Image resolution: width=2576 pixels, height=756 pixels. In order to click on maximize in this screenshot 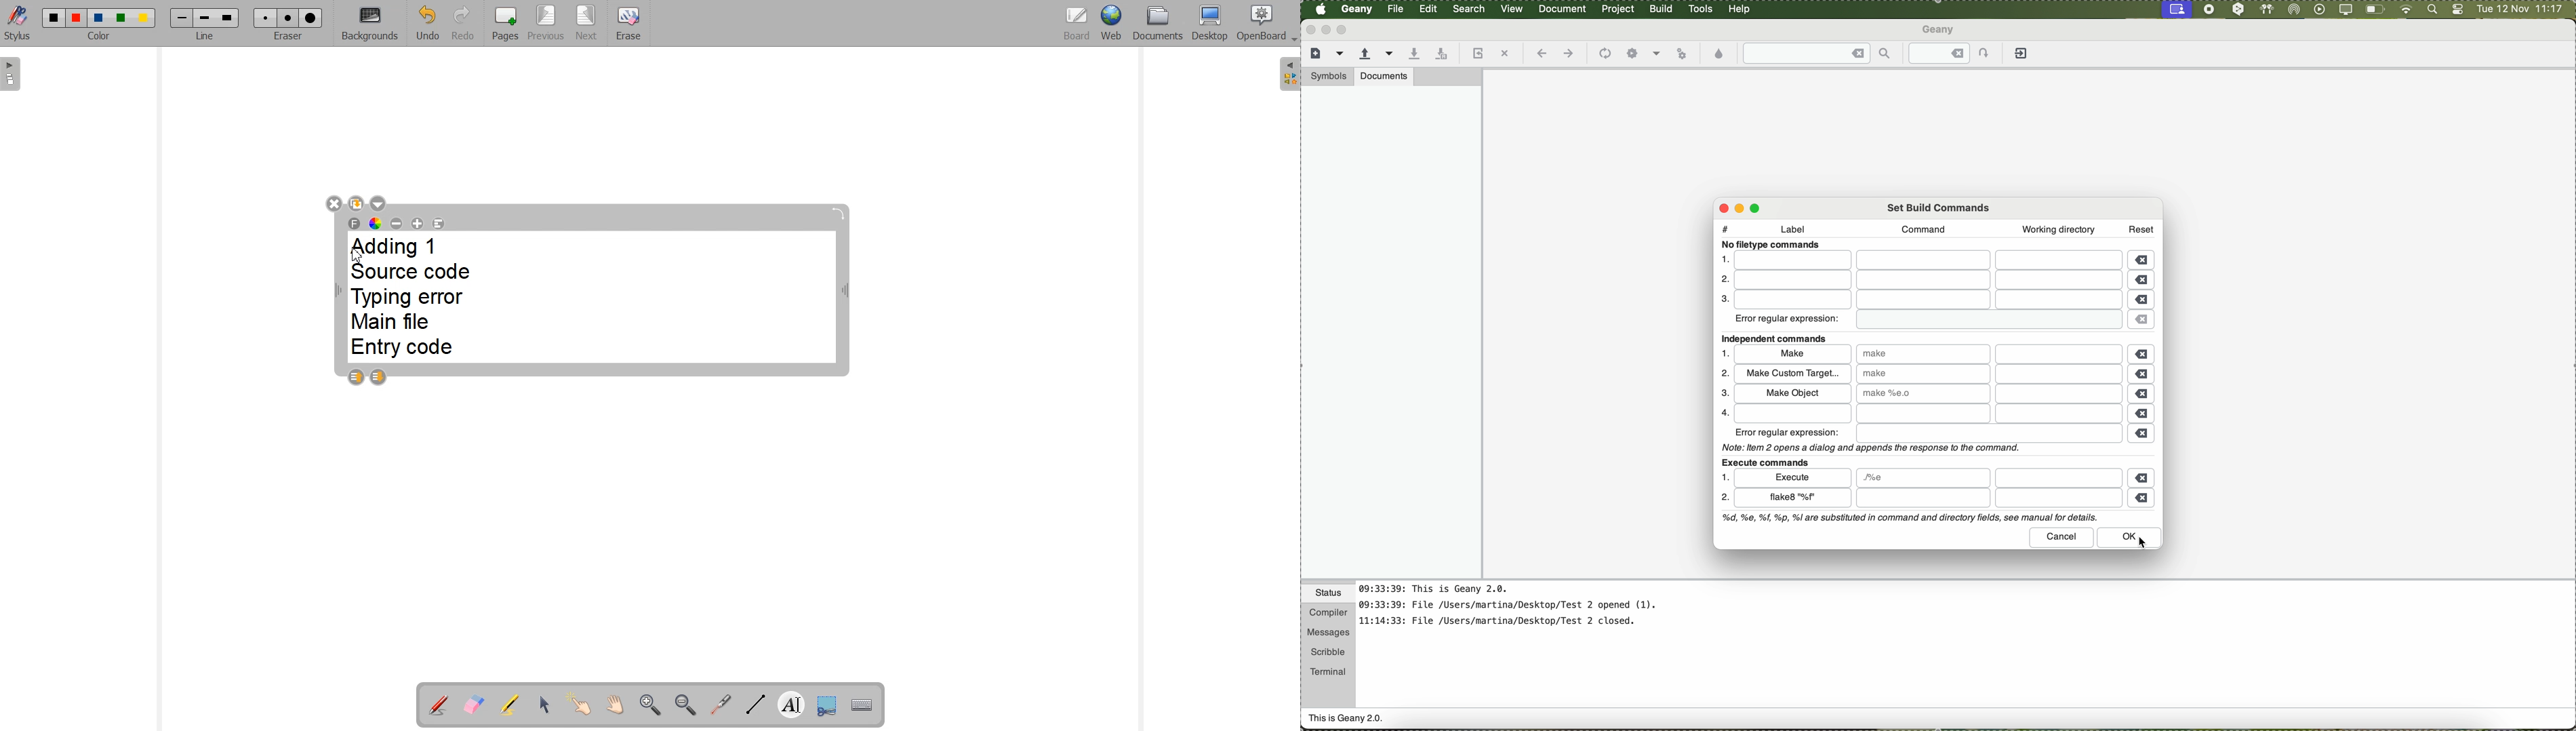, I will do `click(1758, 207)`.